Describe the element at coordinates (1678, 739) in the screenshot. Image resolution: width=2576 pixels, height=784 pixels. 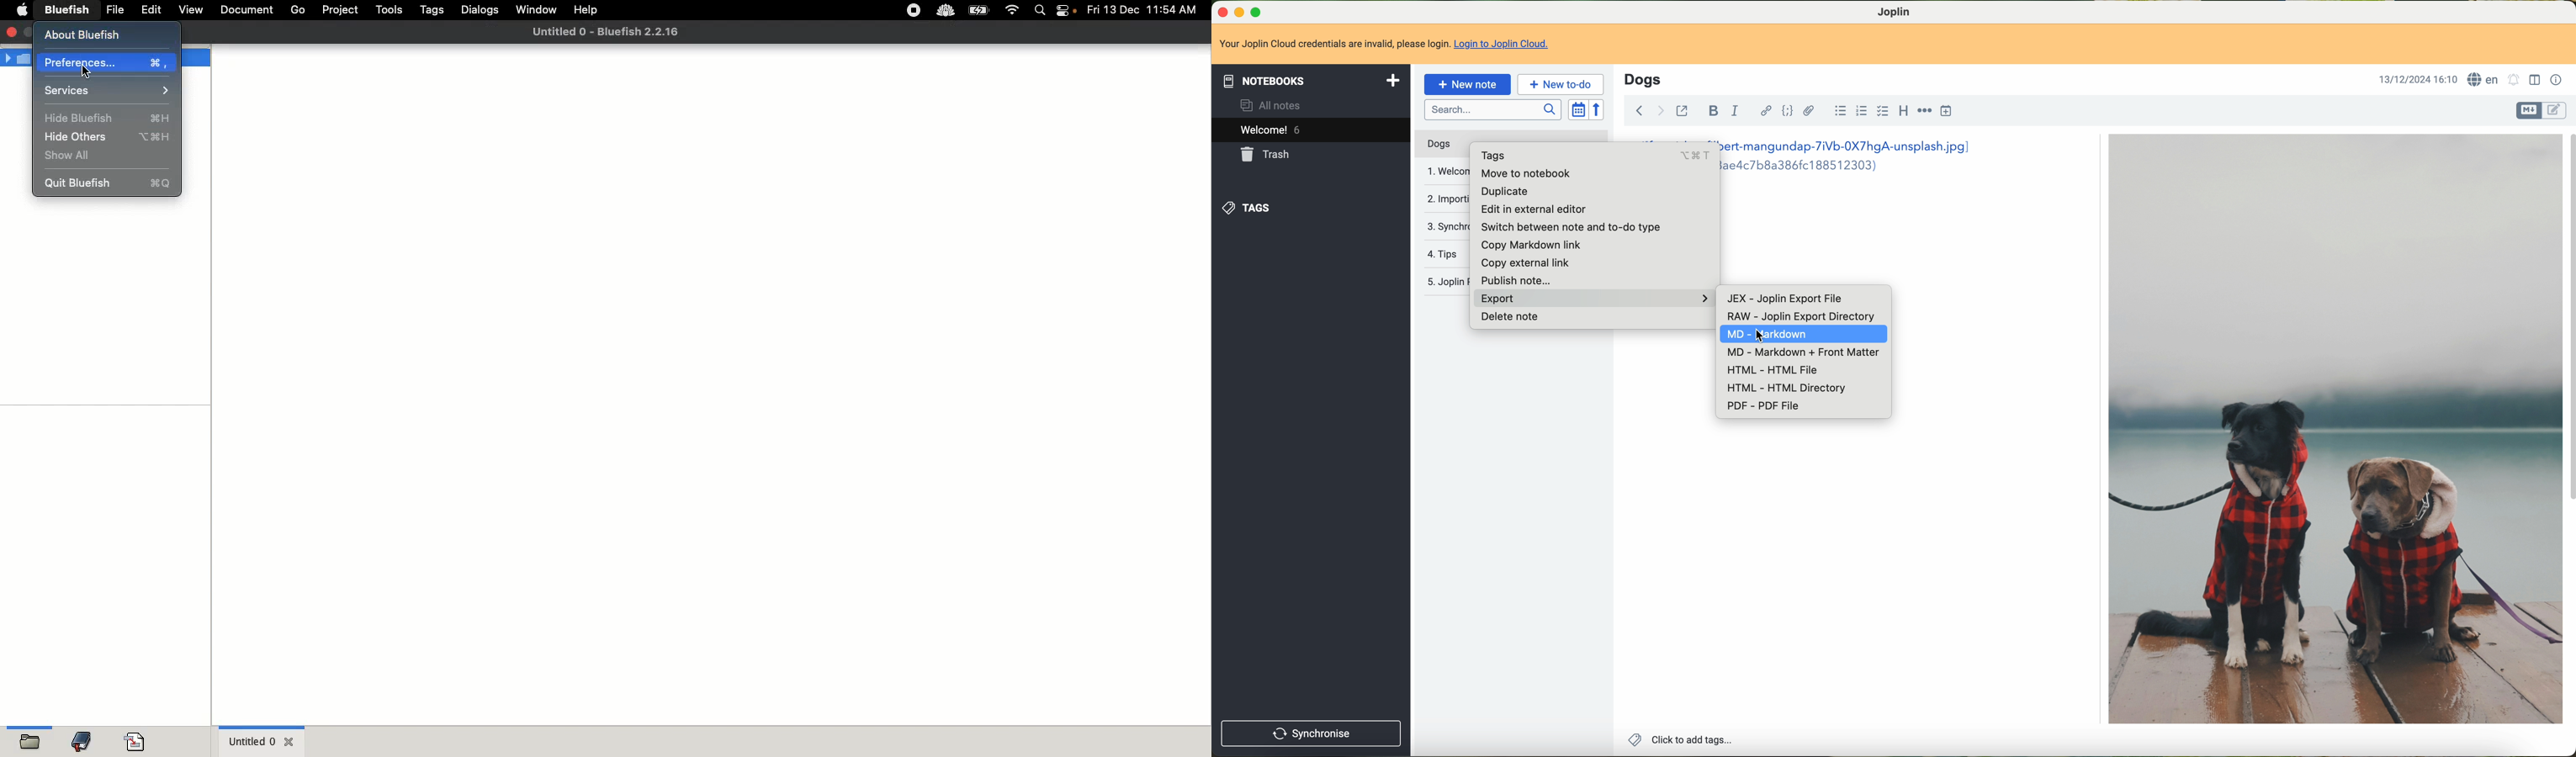
I see `click to add tags` at that location.